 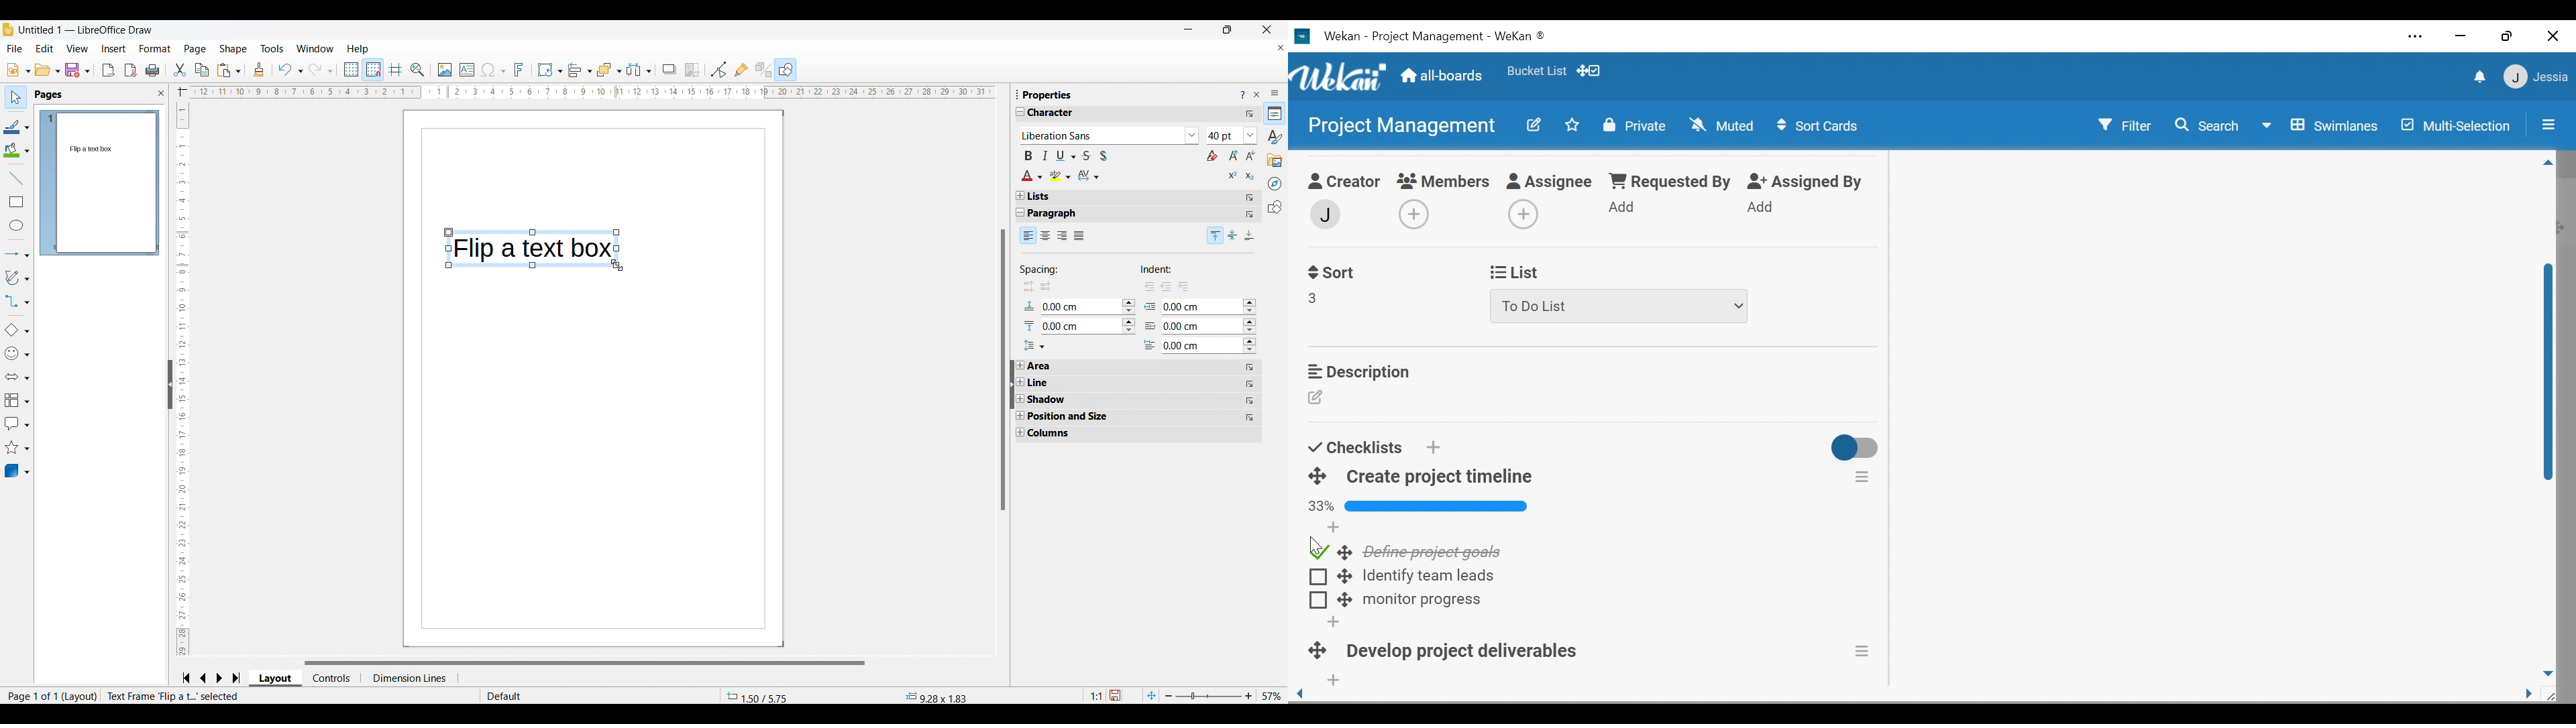 I want to click on Basic shape options, so click(x=17, y=330).